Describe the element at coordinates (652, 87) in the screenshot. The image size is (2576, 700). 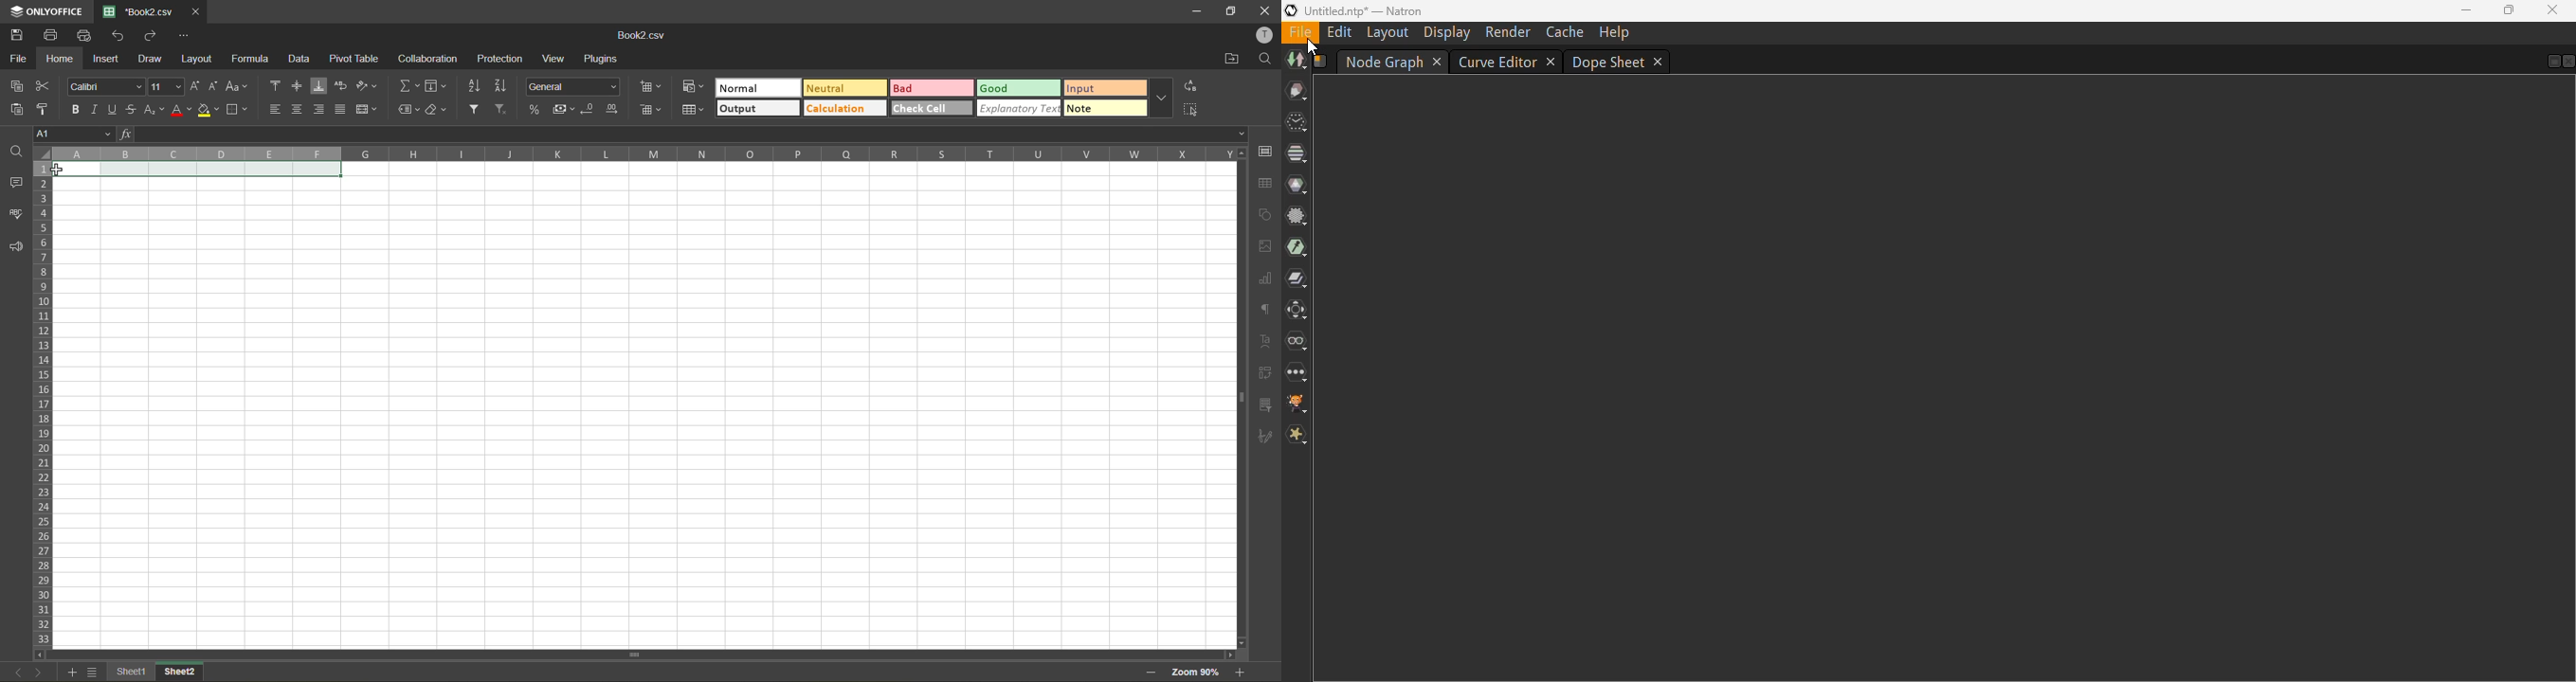
I see `insert cells ` at that location.